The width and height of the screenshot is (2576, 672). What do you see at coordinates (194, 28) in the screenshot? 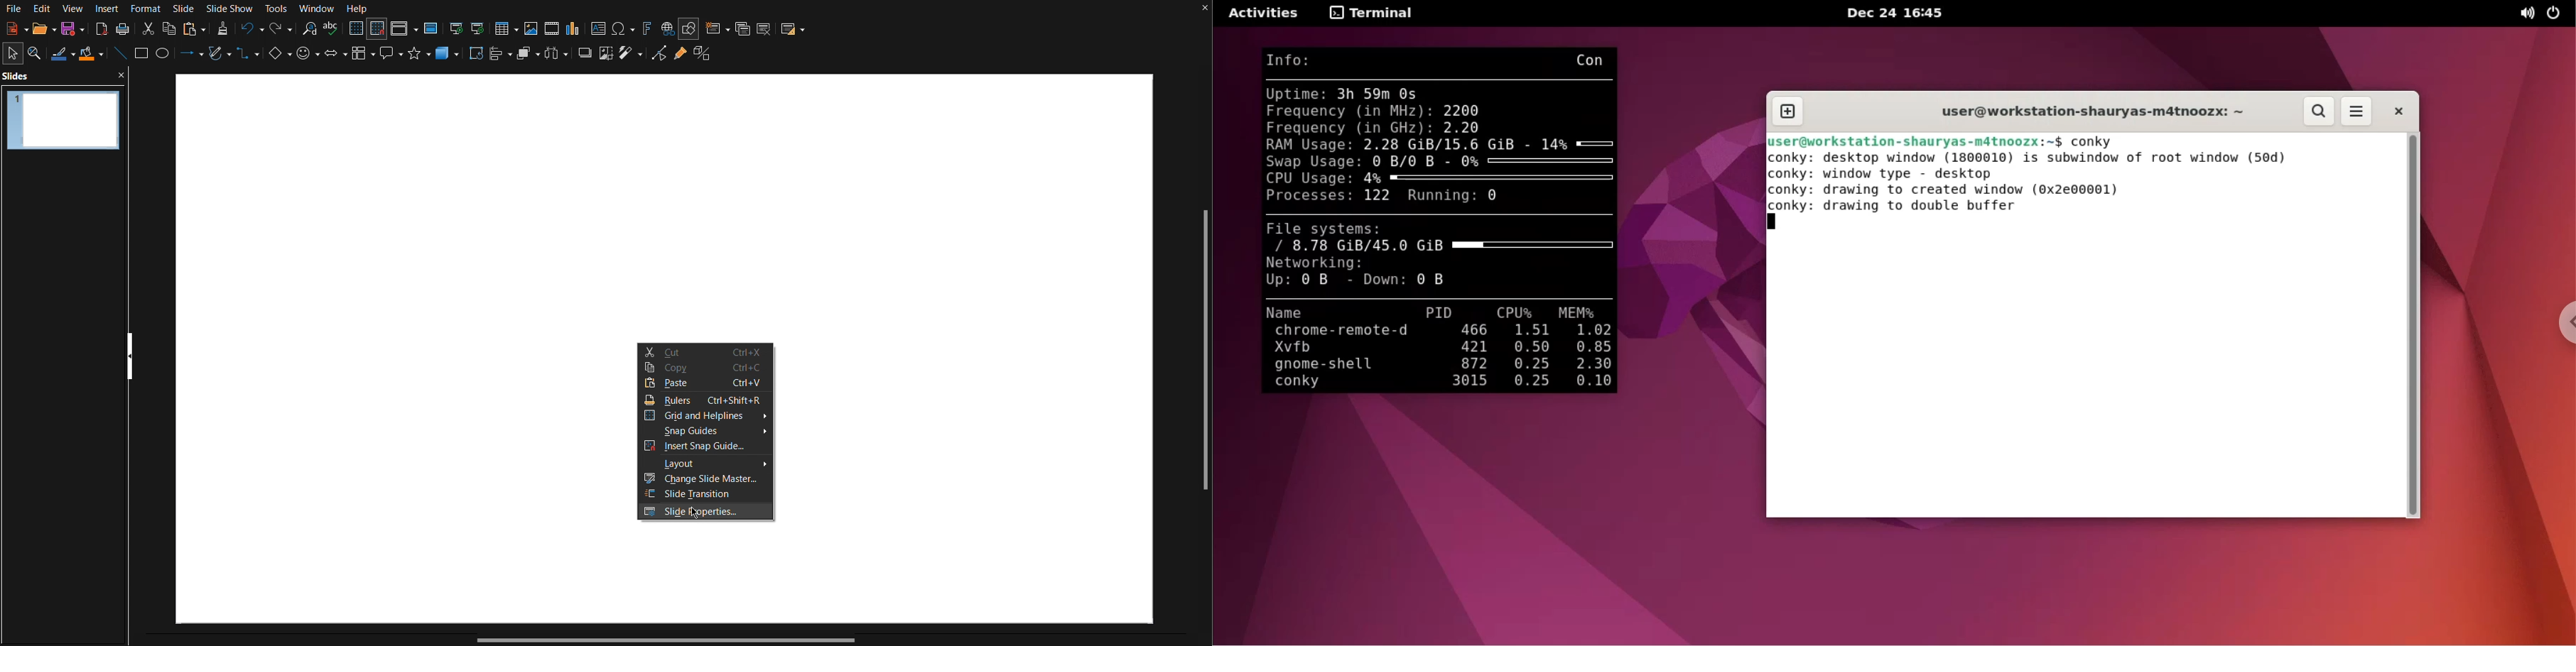
I see `Paste` at bounding box center [194, 28].